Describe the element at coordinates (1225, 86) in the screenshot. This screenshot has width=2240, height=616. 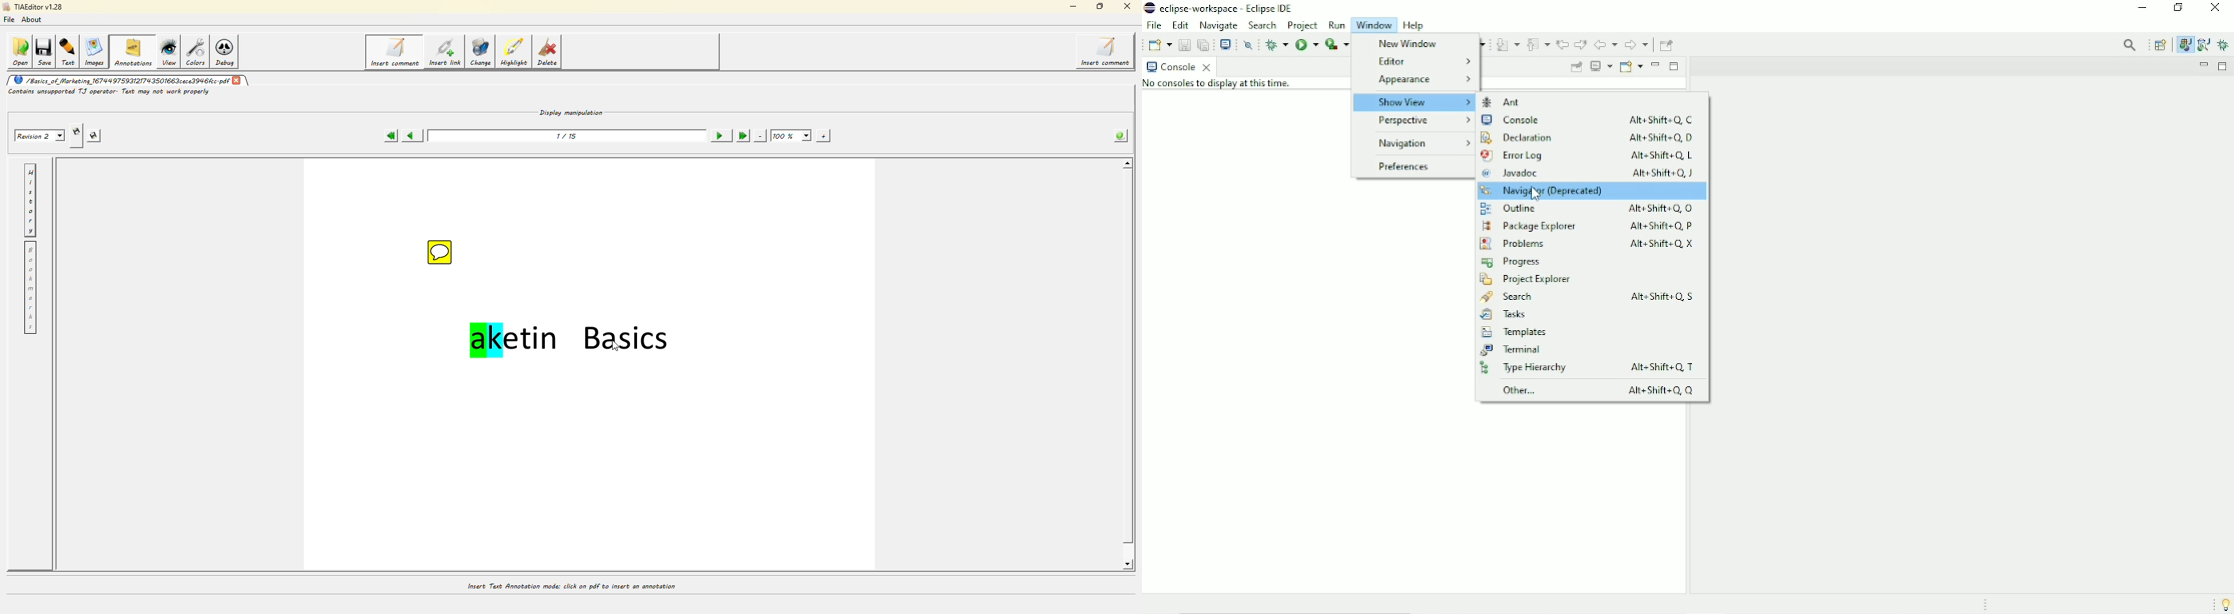
I see `No consoles to display at this time.` at that location.